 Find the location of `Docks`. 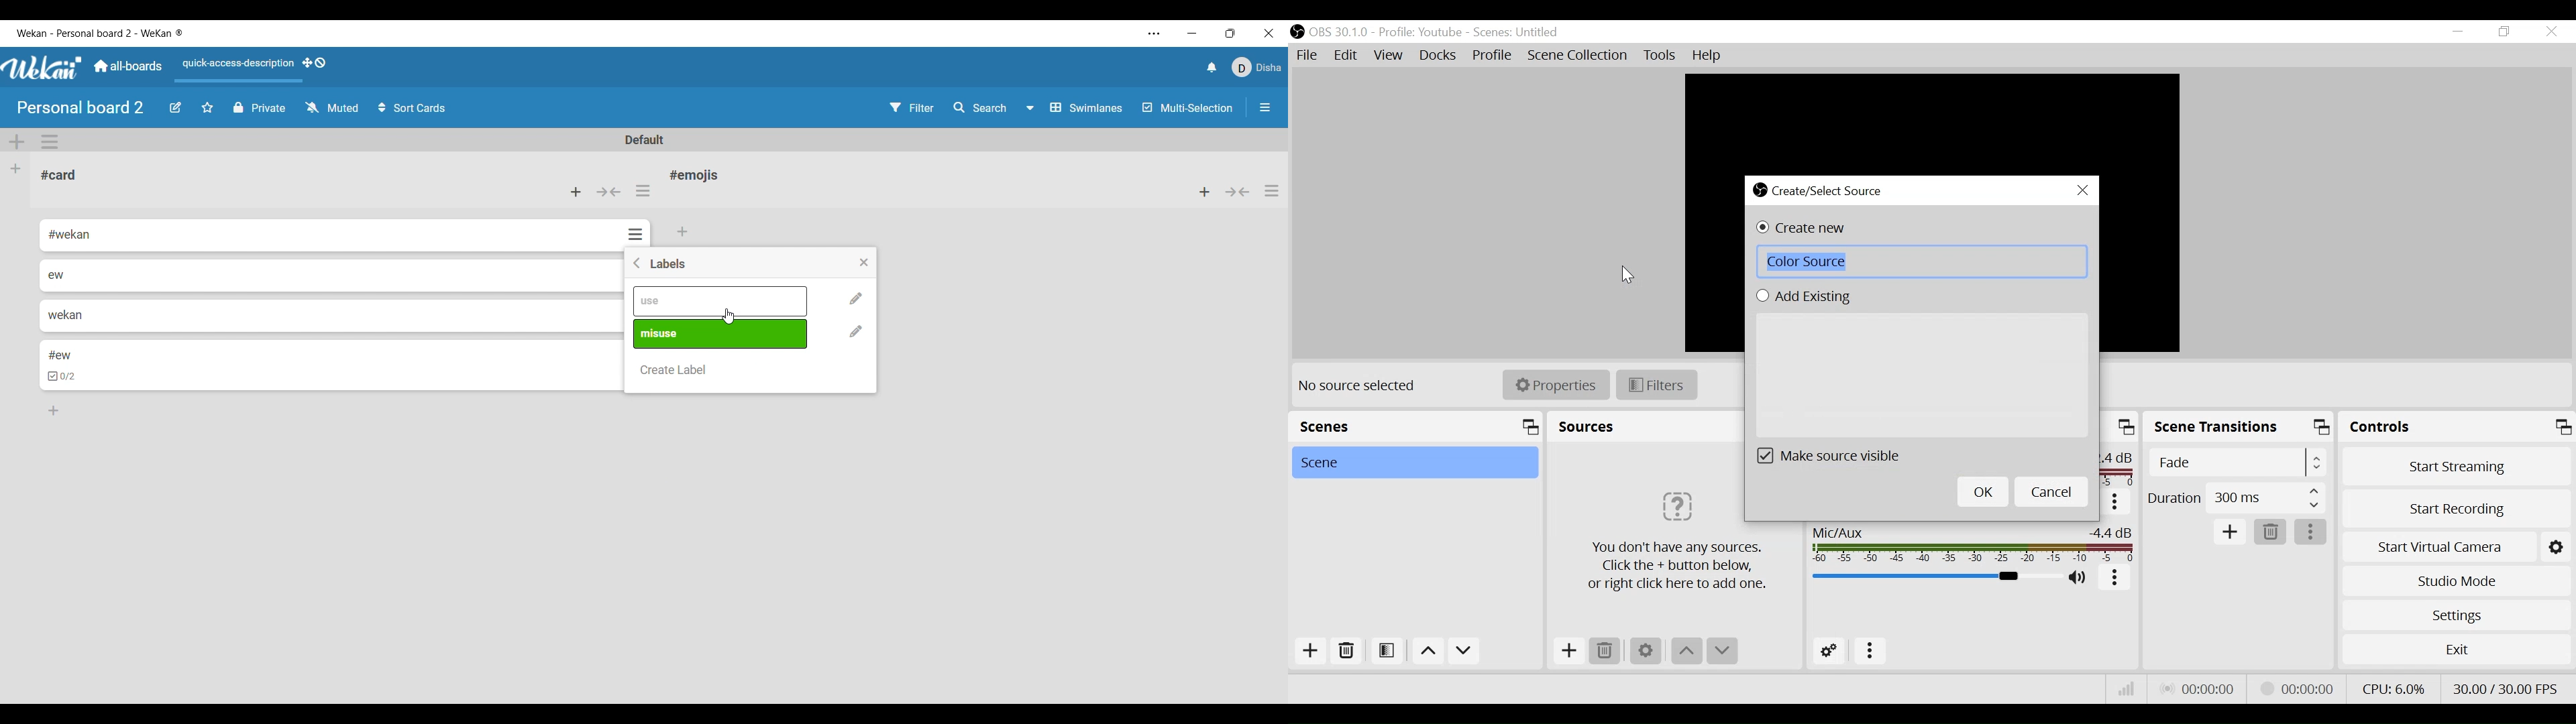

Docks is located at coordinates (1439, 56).